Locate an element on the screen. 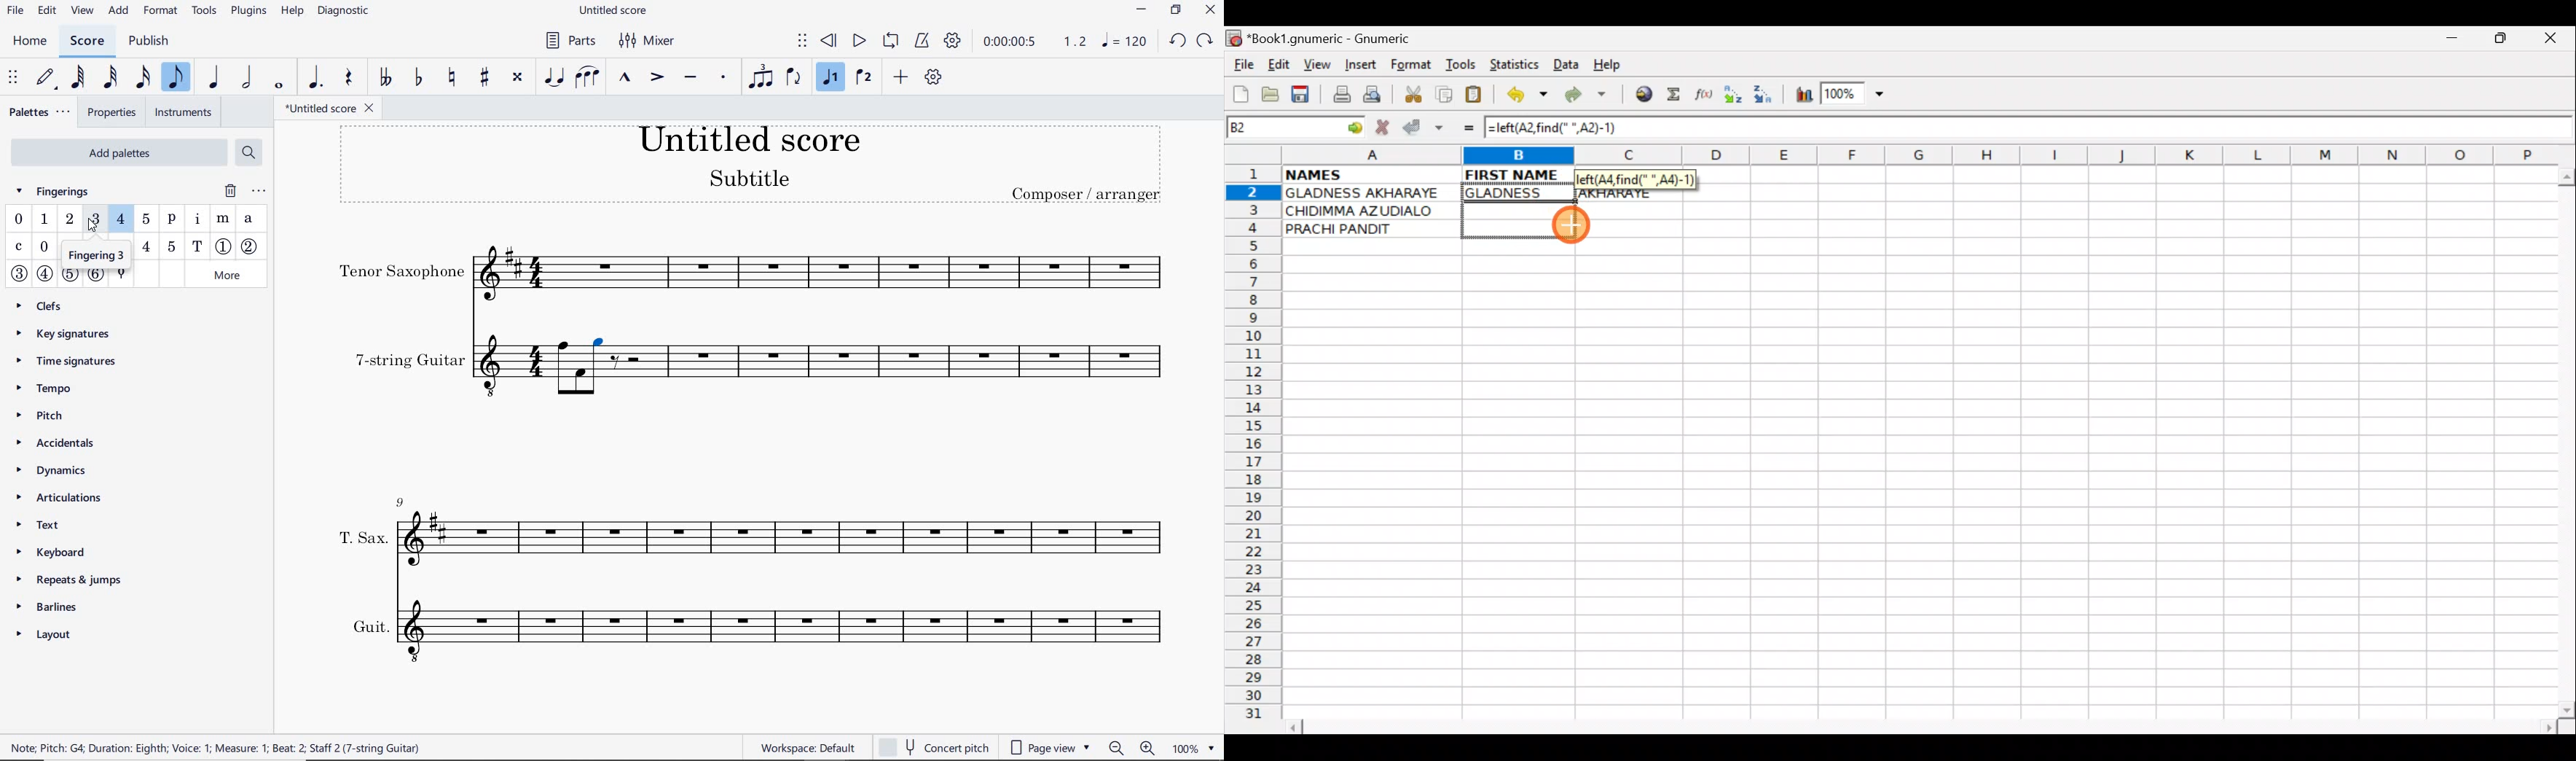 Image resolution: width=2576 pixels, height=784 pixels. INSTRUMENT: 7-STRING GUITAR is located at coordinates (895, 369).